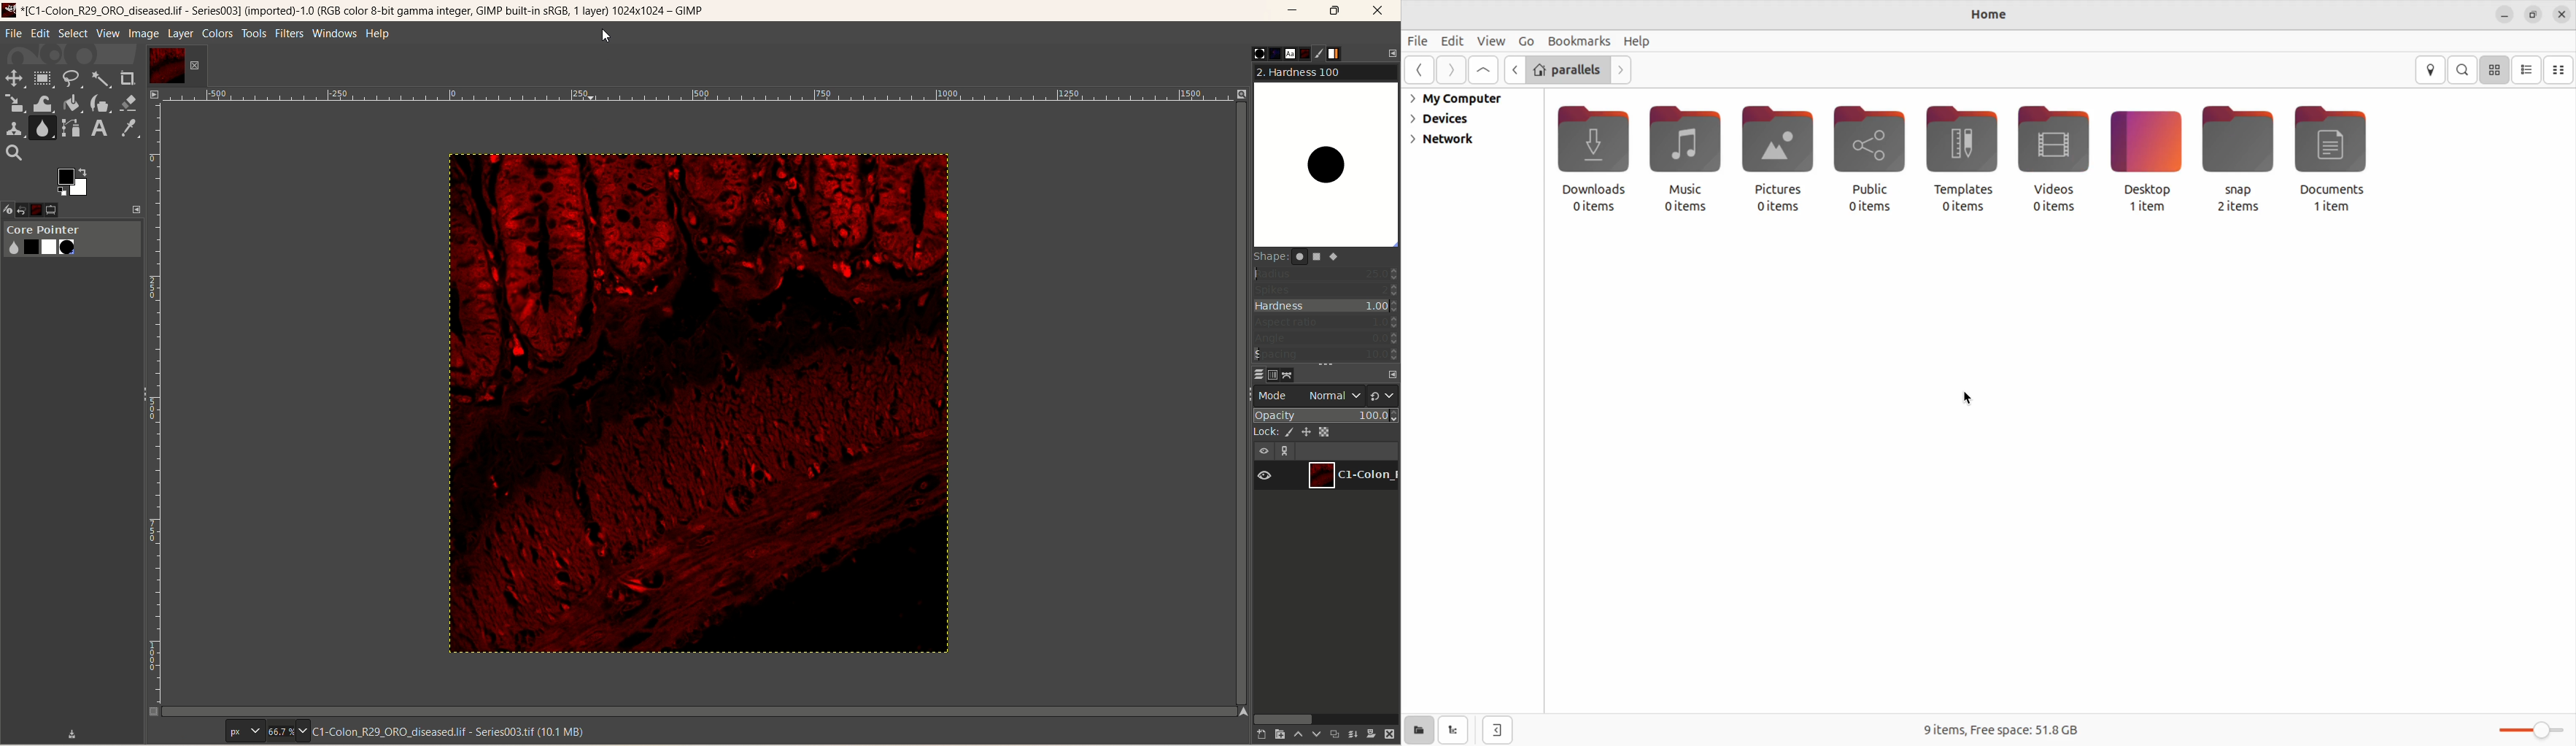 The image size is (2576, 756). I want to click on wrap transform, so click(42, 104).